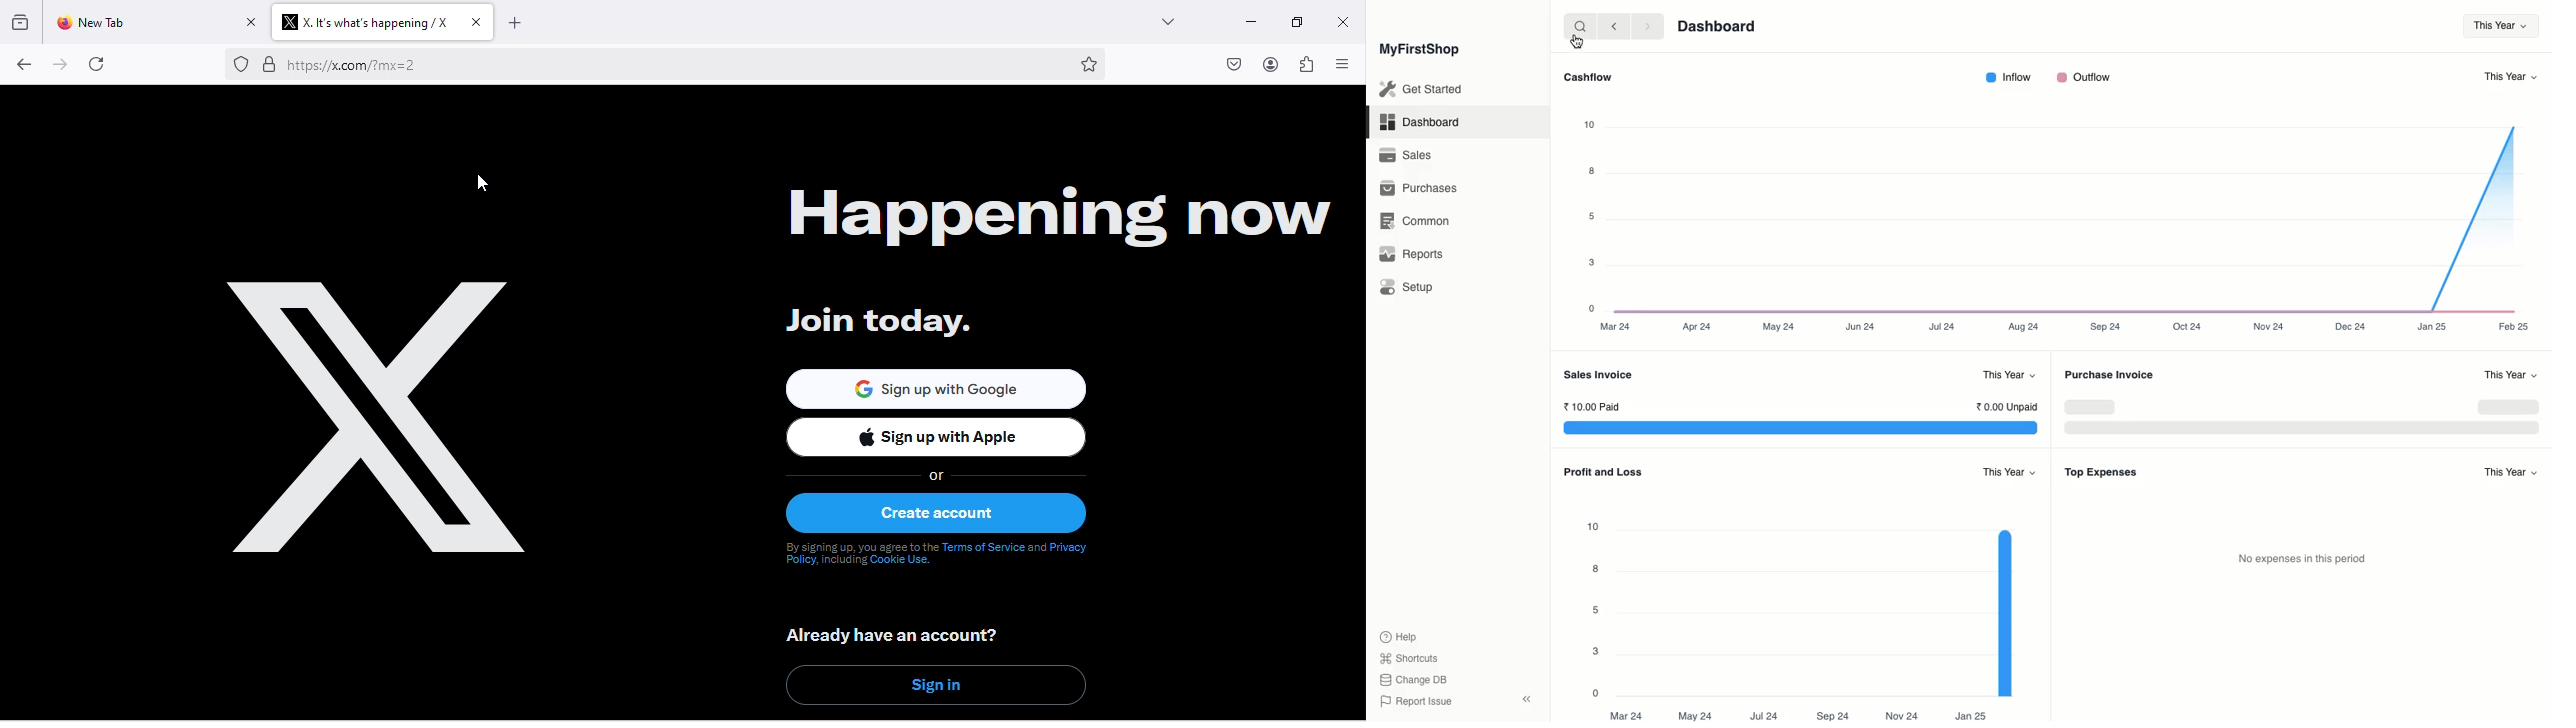 The height and width of the screenshot is (728, 2576). What do you see at coordinates (1833, 715) in the screenshot?
I see `Sep 24` at bounding box center [1833, 715].